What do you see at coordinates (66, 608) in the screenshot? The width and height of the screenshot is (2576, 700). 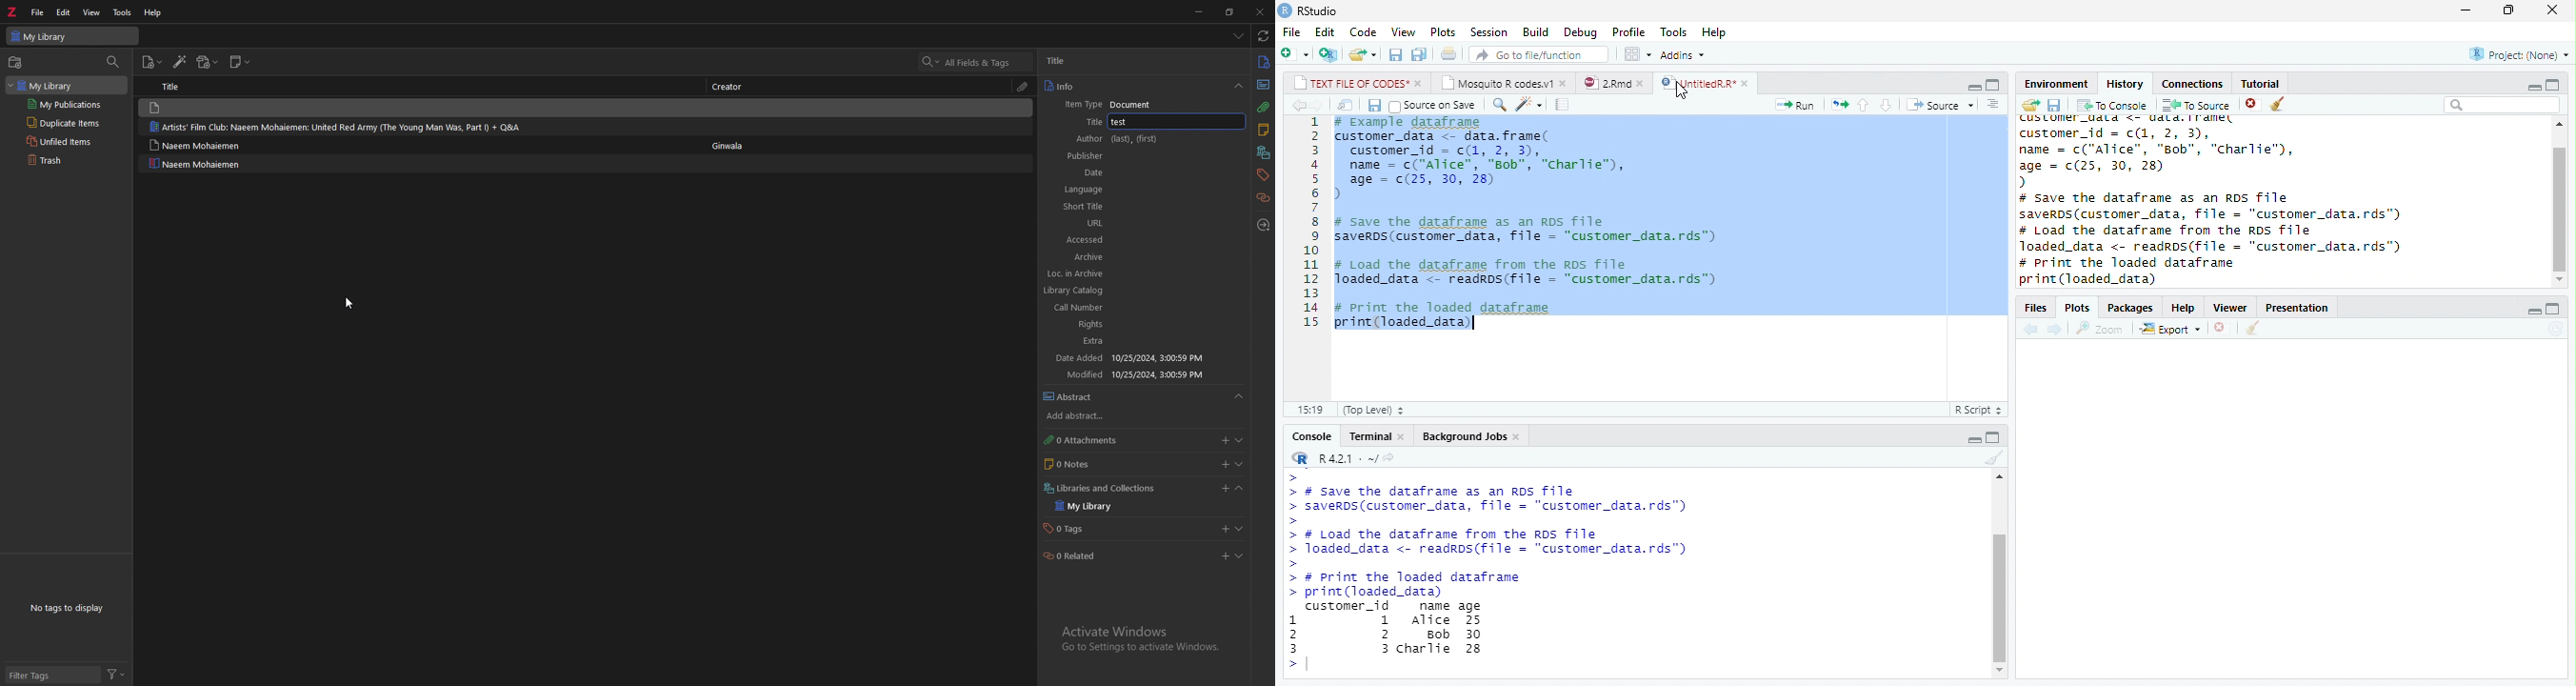 I see `no tags to display` at bounding box center [66, 608].